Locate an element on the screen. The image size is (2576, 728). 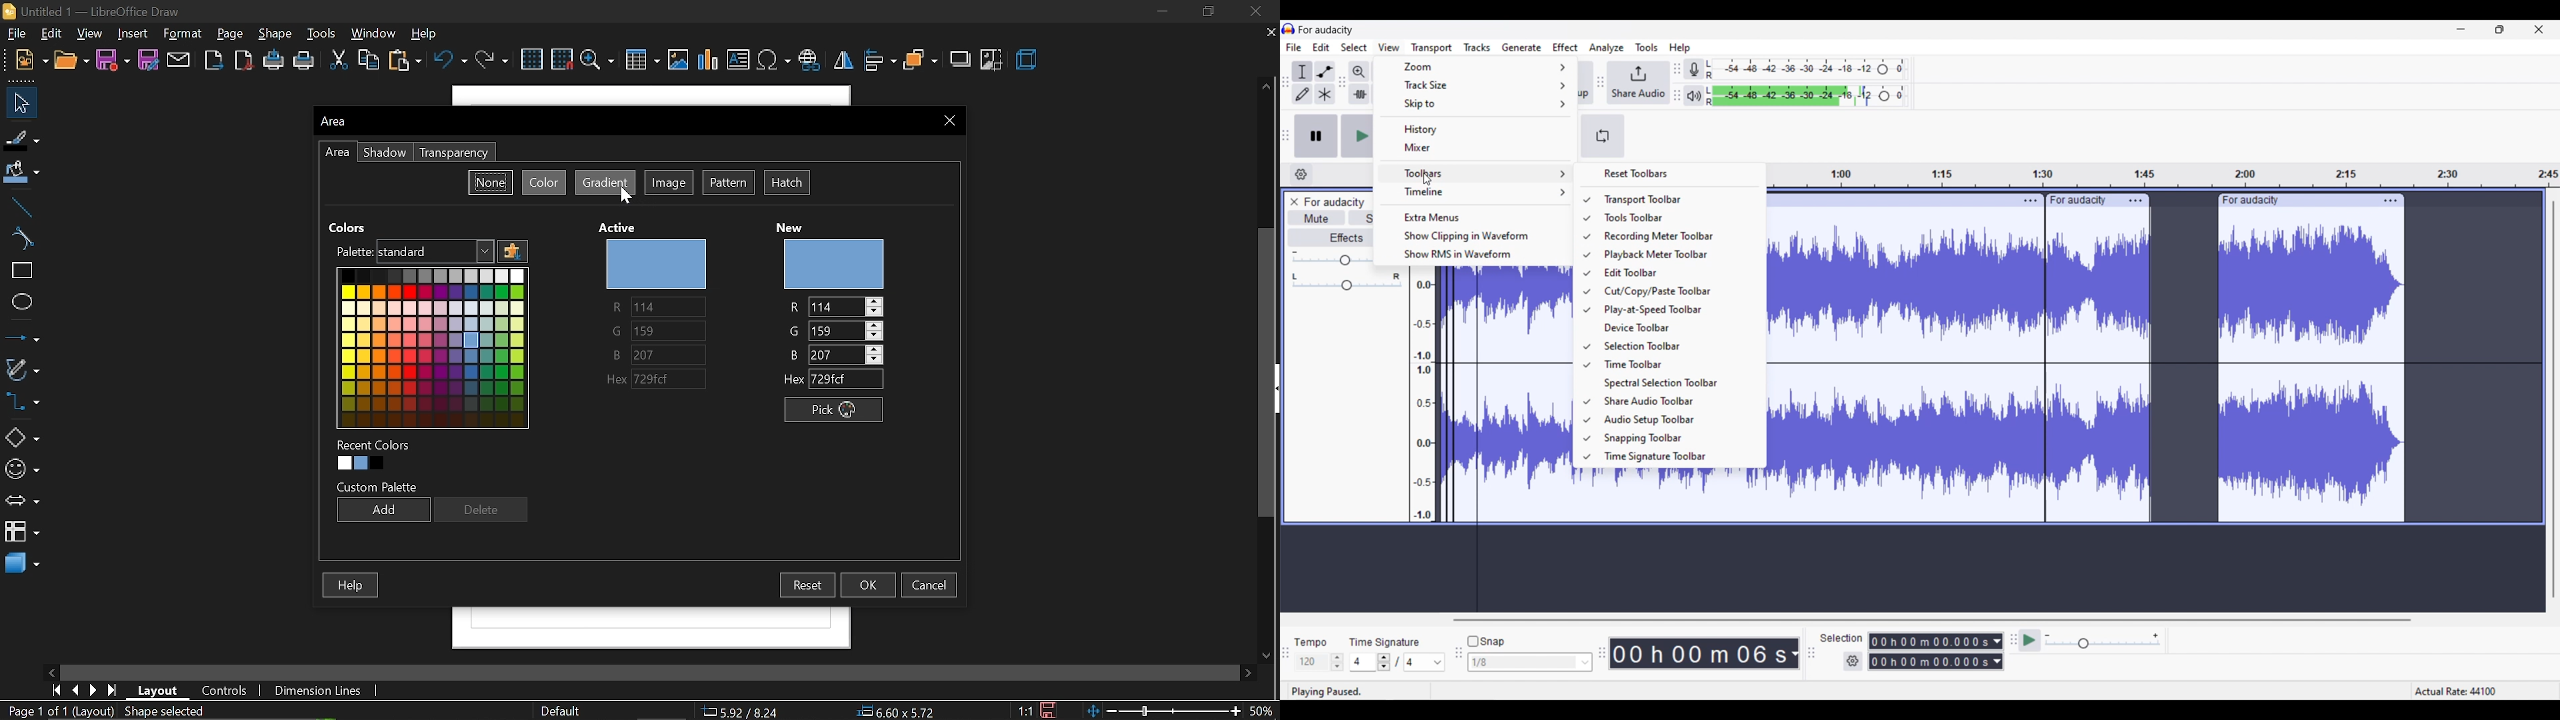
crop is located at coordinates (992, 59).